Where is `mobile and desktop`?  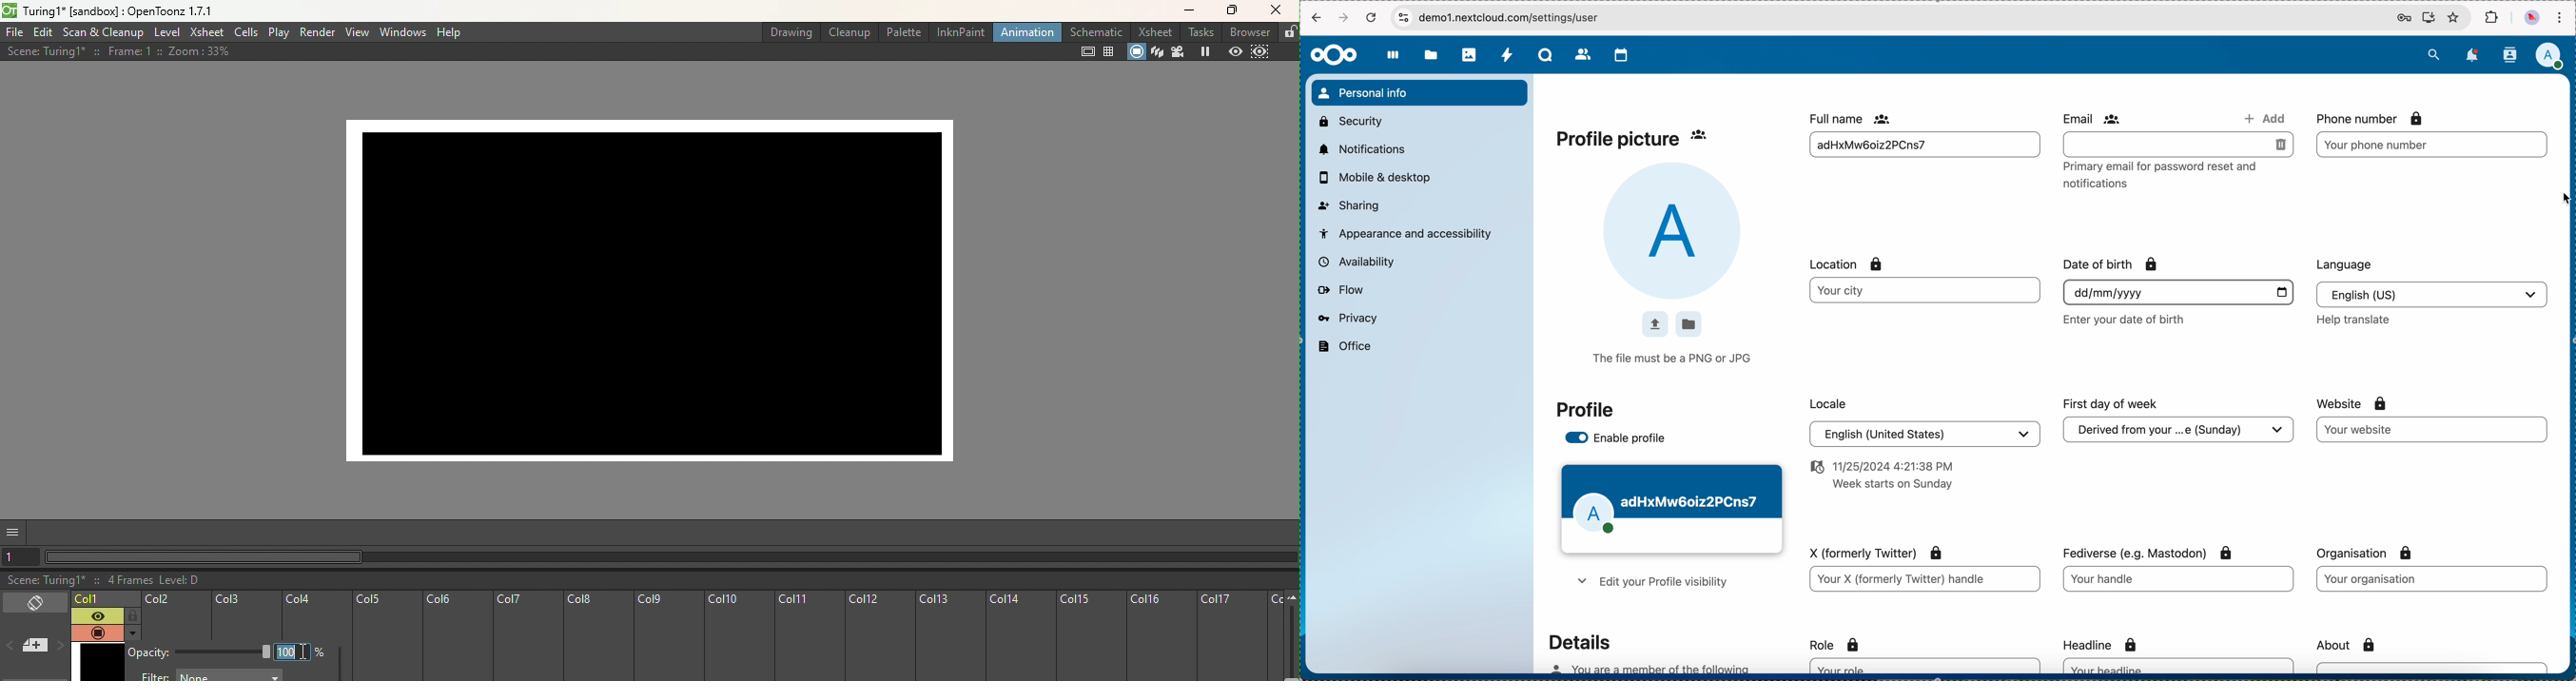 mobile and desktop is located at coordinates (1380, 178).